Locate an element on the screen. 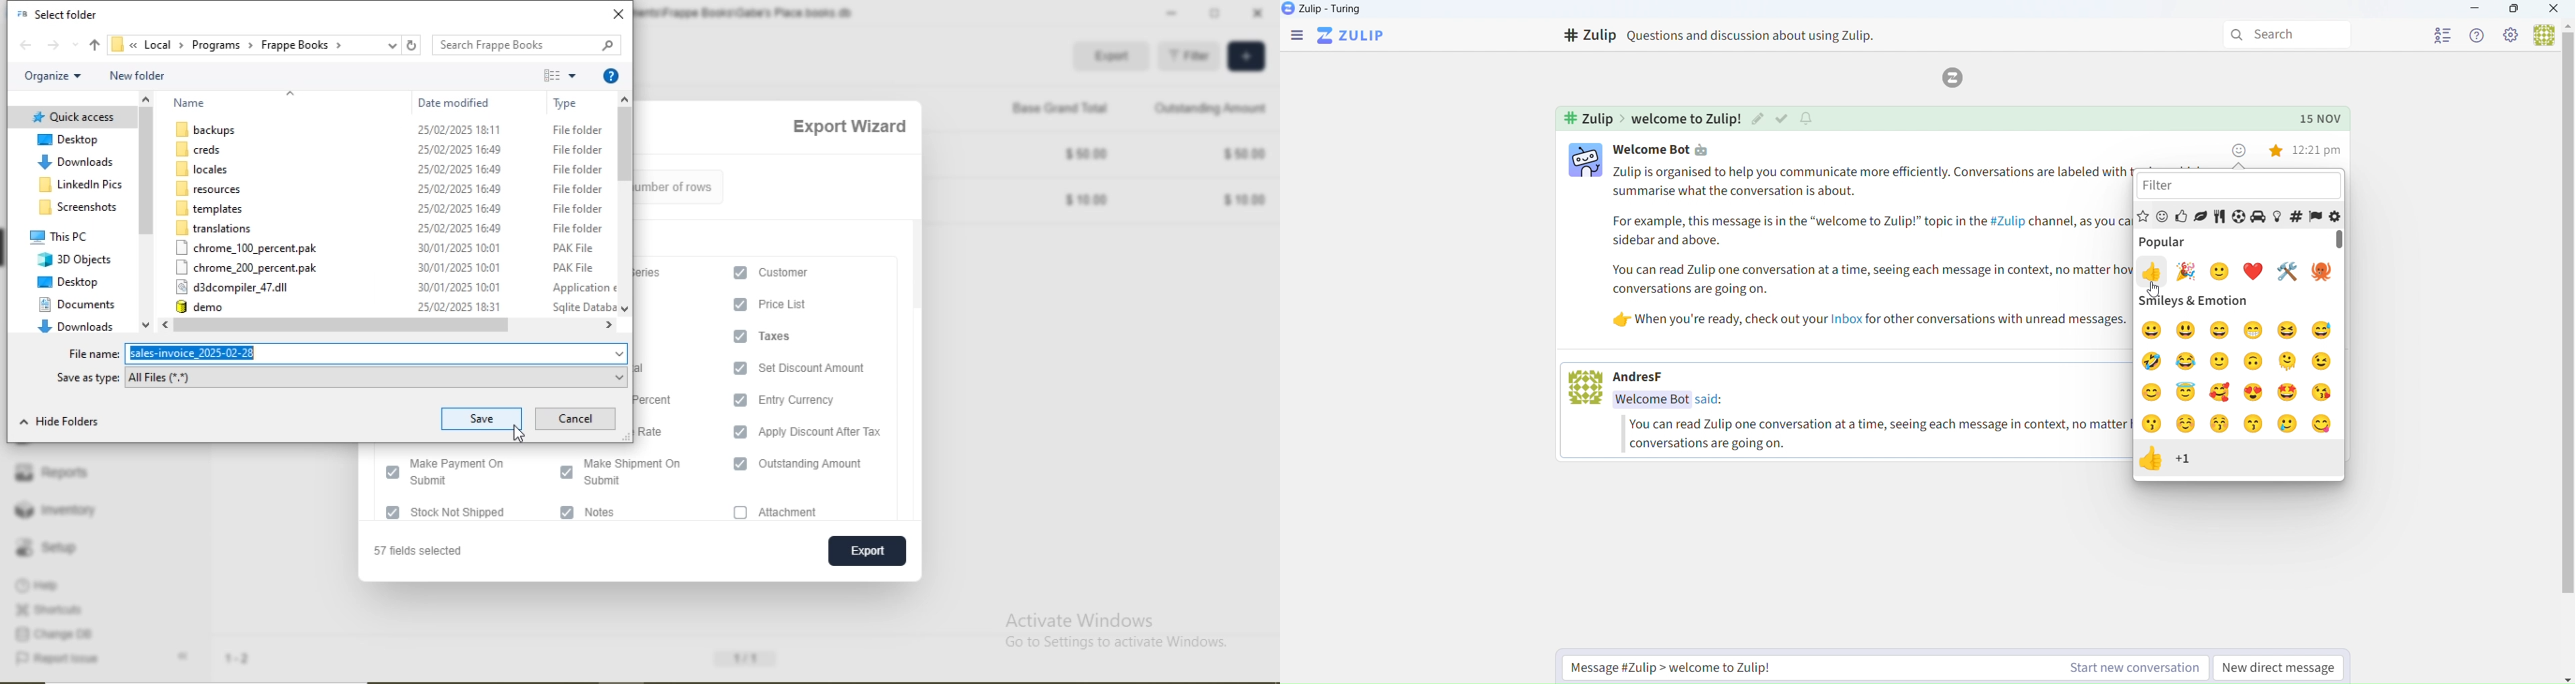 The height and width of the screenshot is (700, 2576). Name is located at coordinates (192, 102).